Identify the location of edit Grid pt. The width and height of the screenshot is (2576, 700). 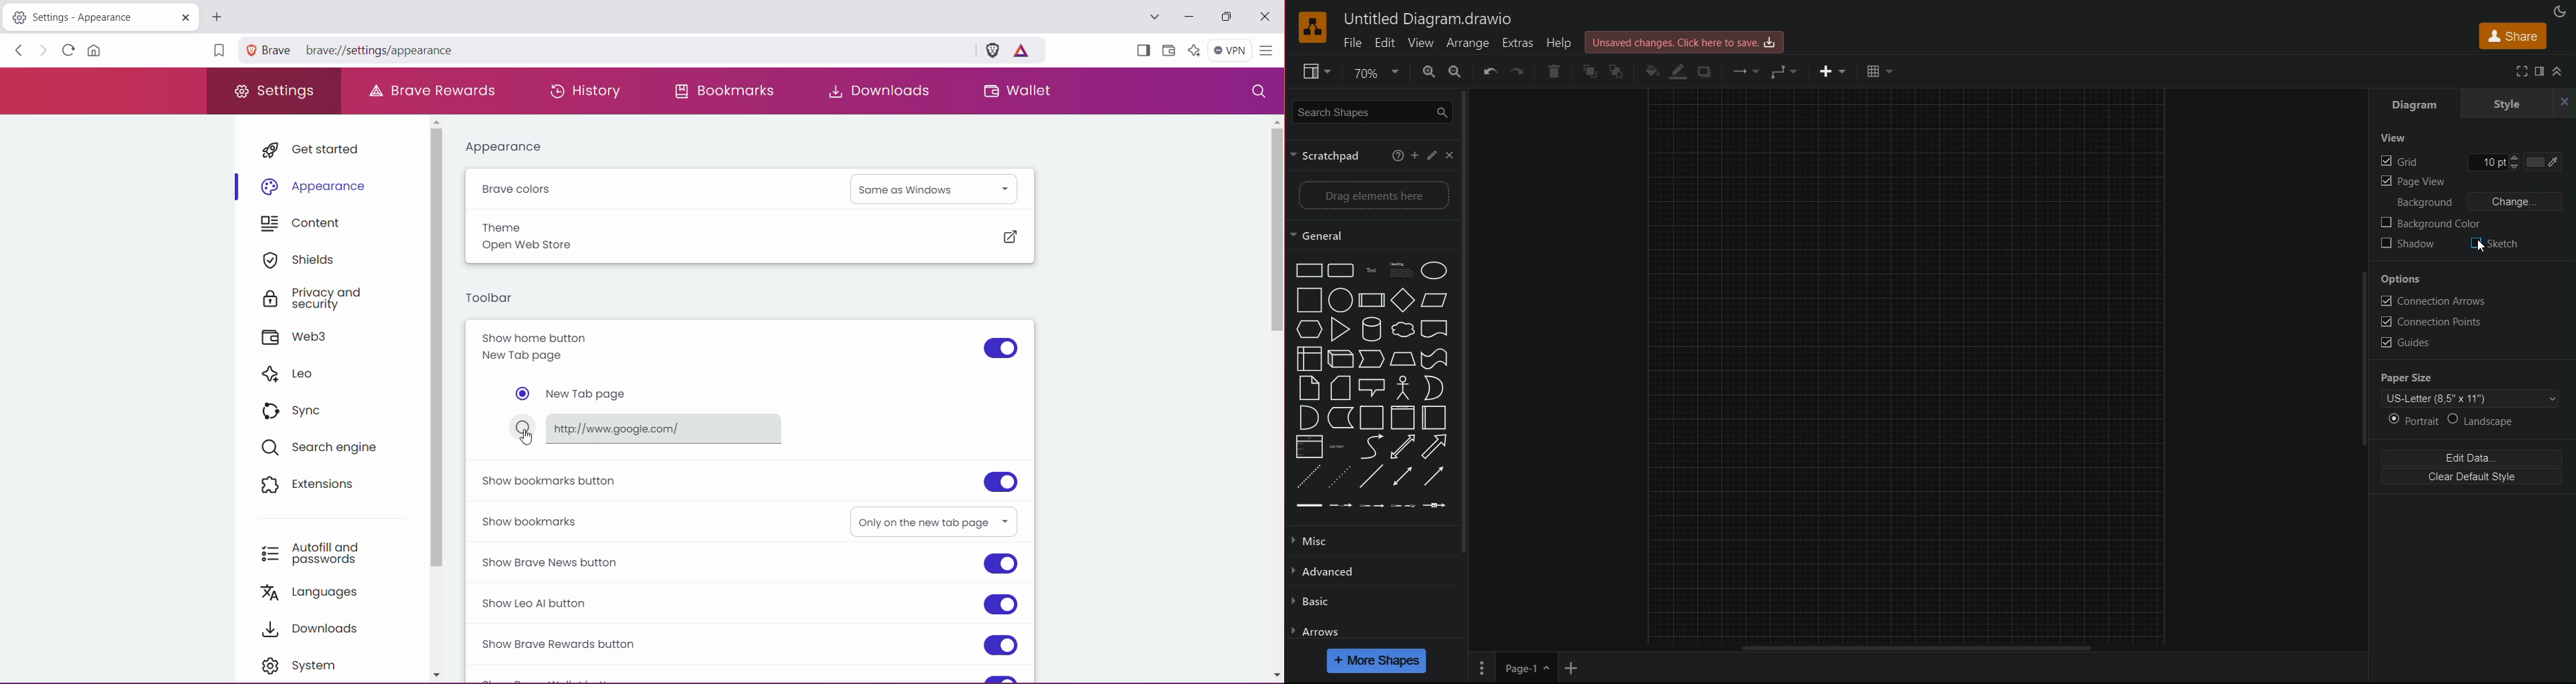
(2486, 162).